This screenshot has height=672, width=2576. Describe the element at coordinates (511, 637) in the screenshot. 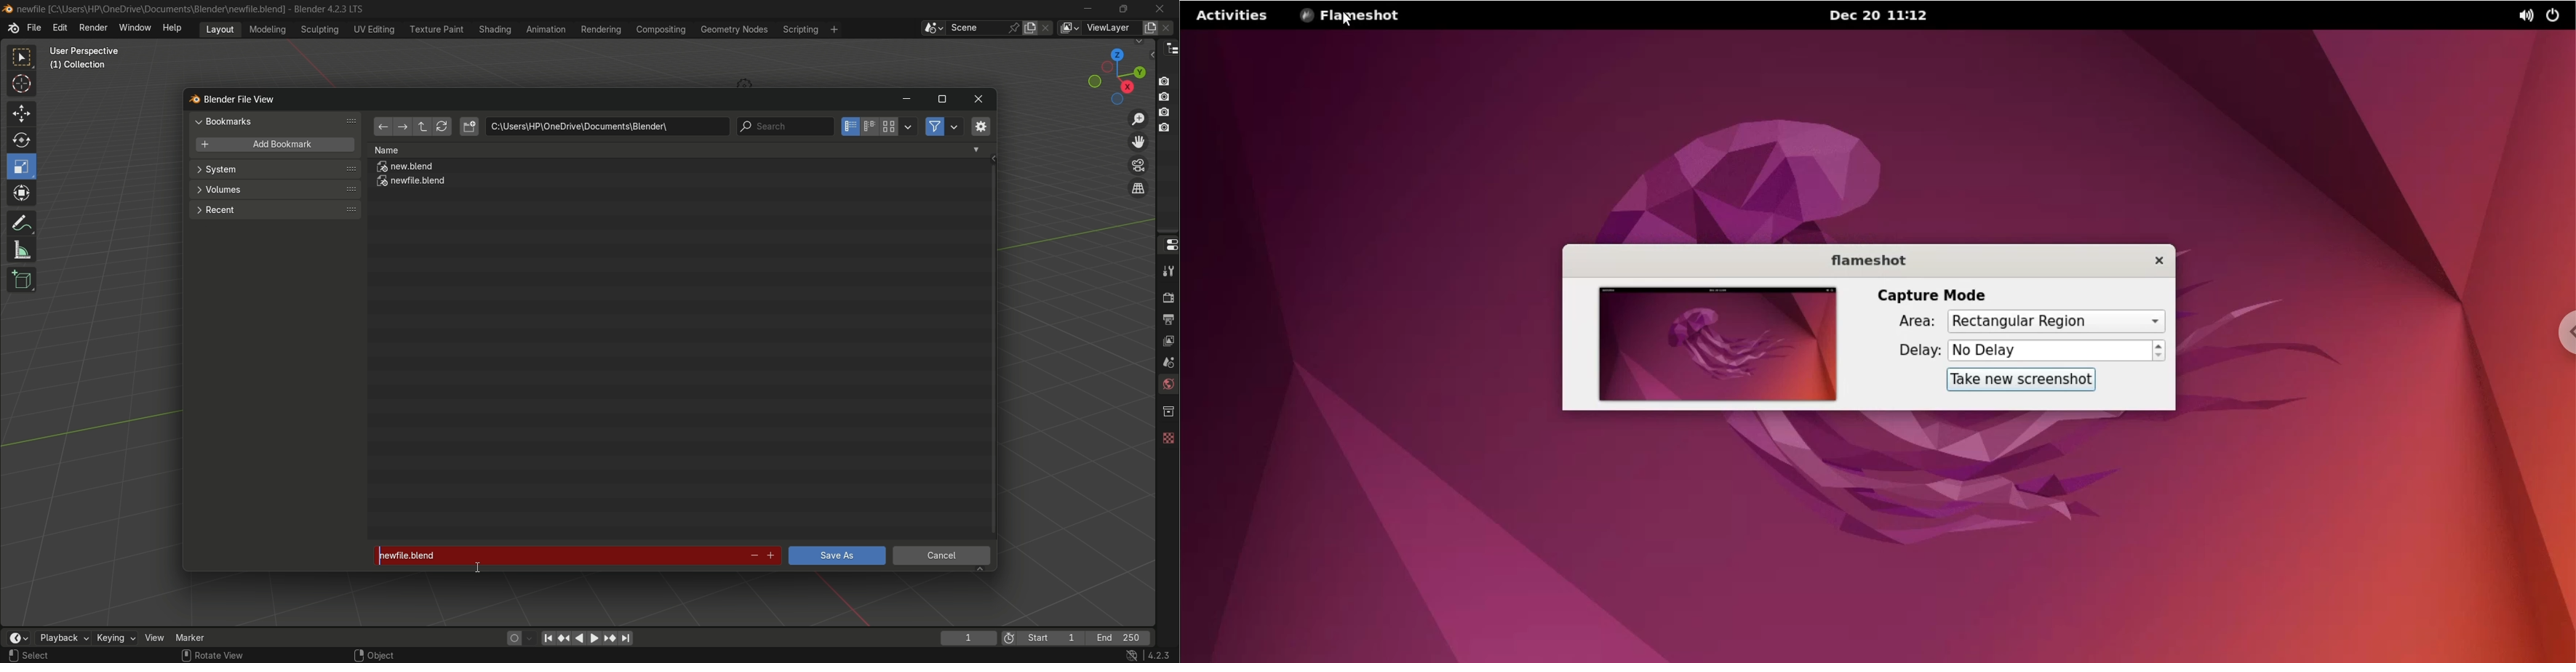

I see `auto keying` at that location.